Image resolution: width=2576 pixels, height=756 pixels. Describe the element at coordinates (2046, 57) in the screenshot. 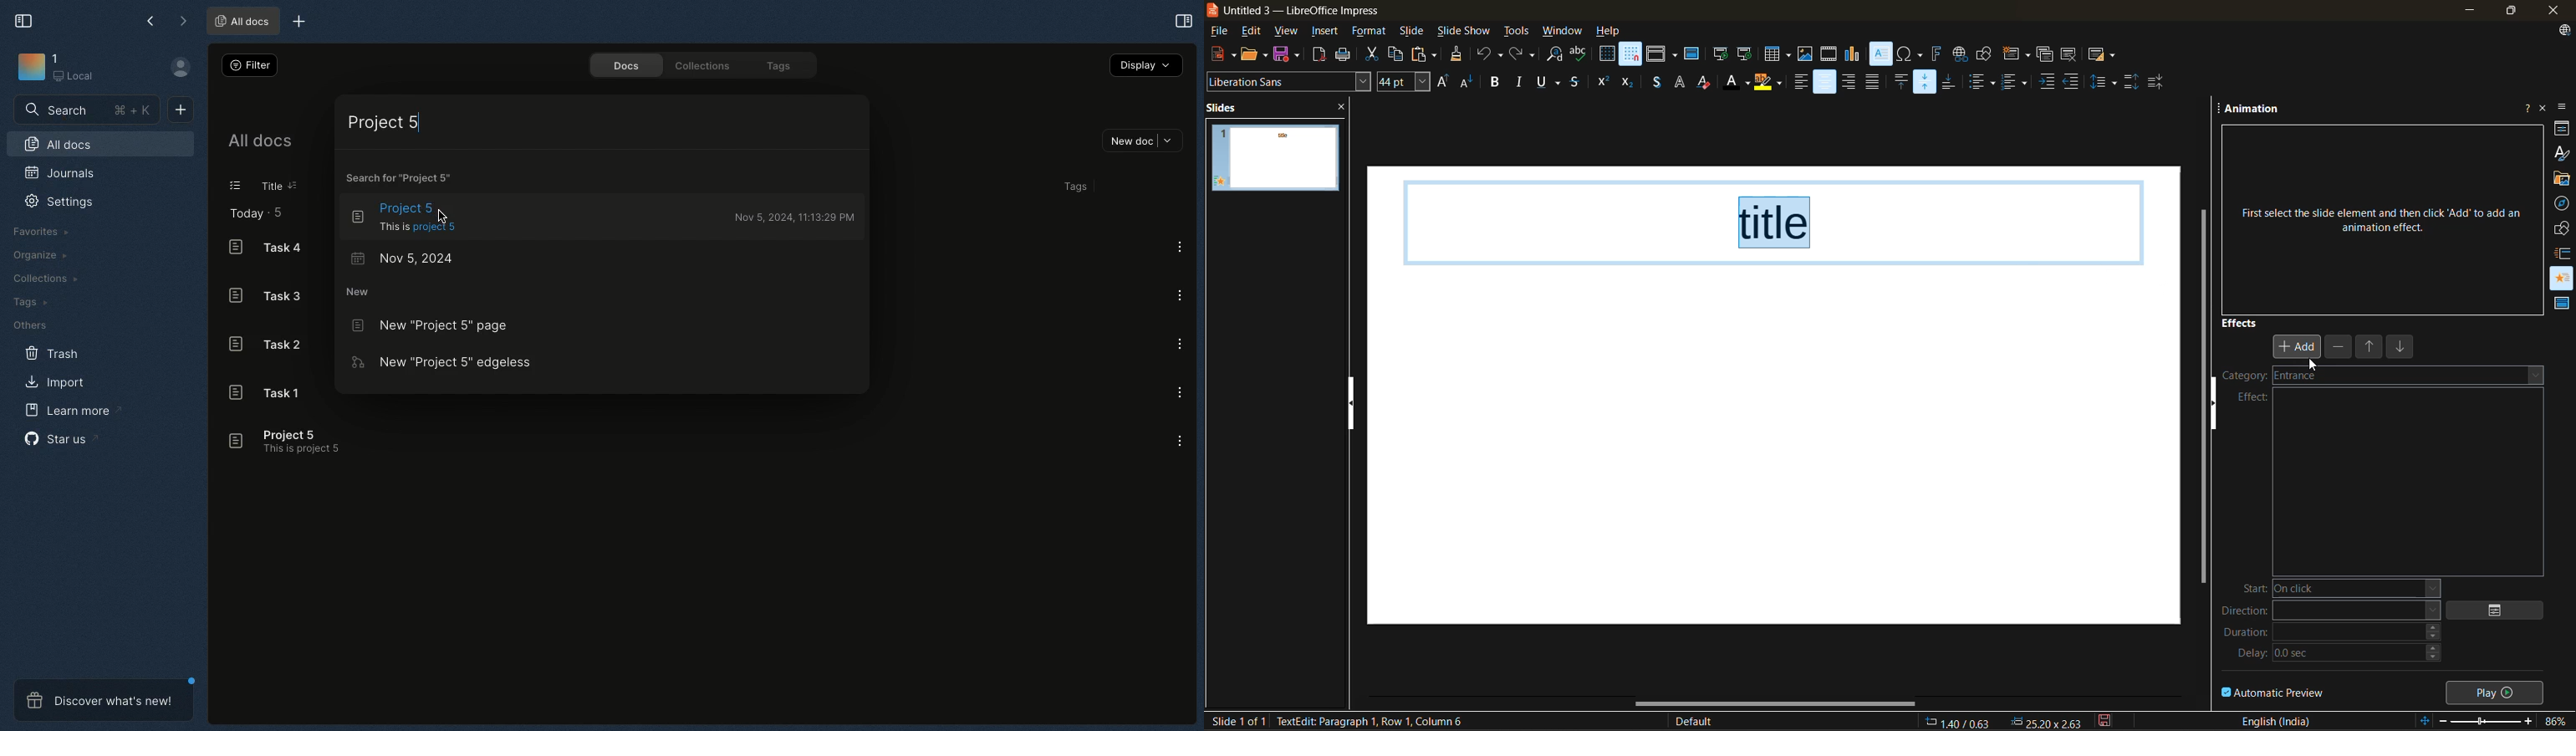

I see `duplicate slide` at that location.